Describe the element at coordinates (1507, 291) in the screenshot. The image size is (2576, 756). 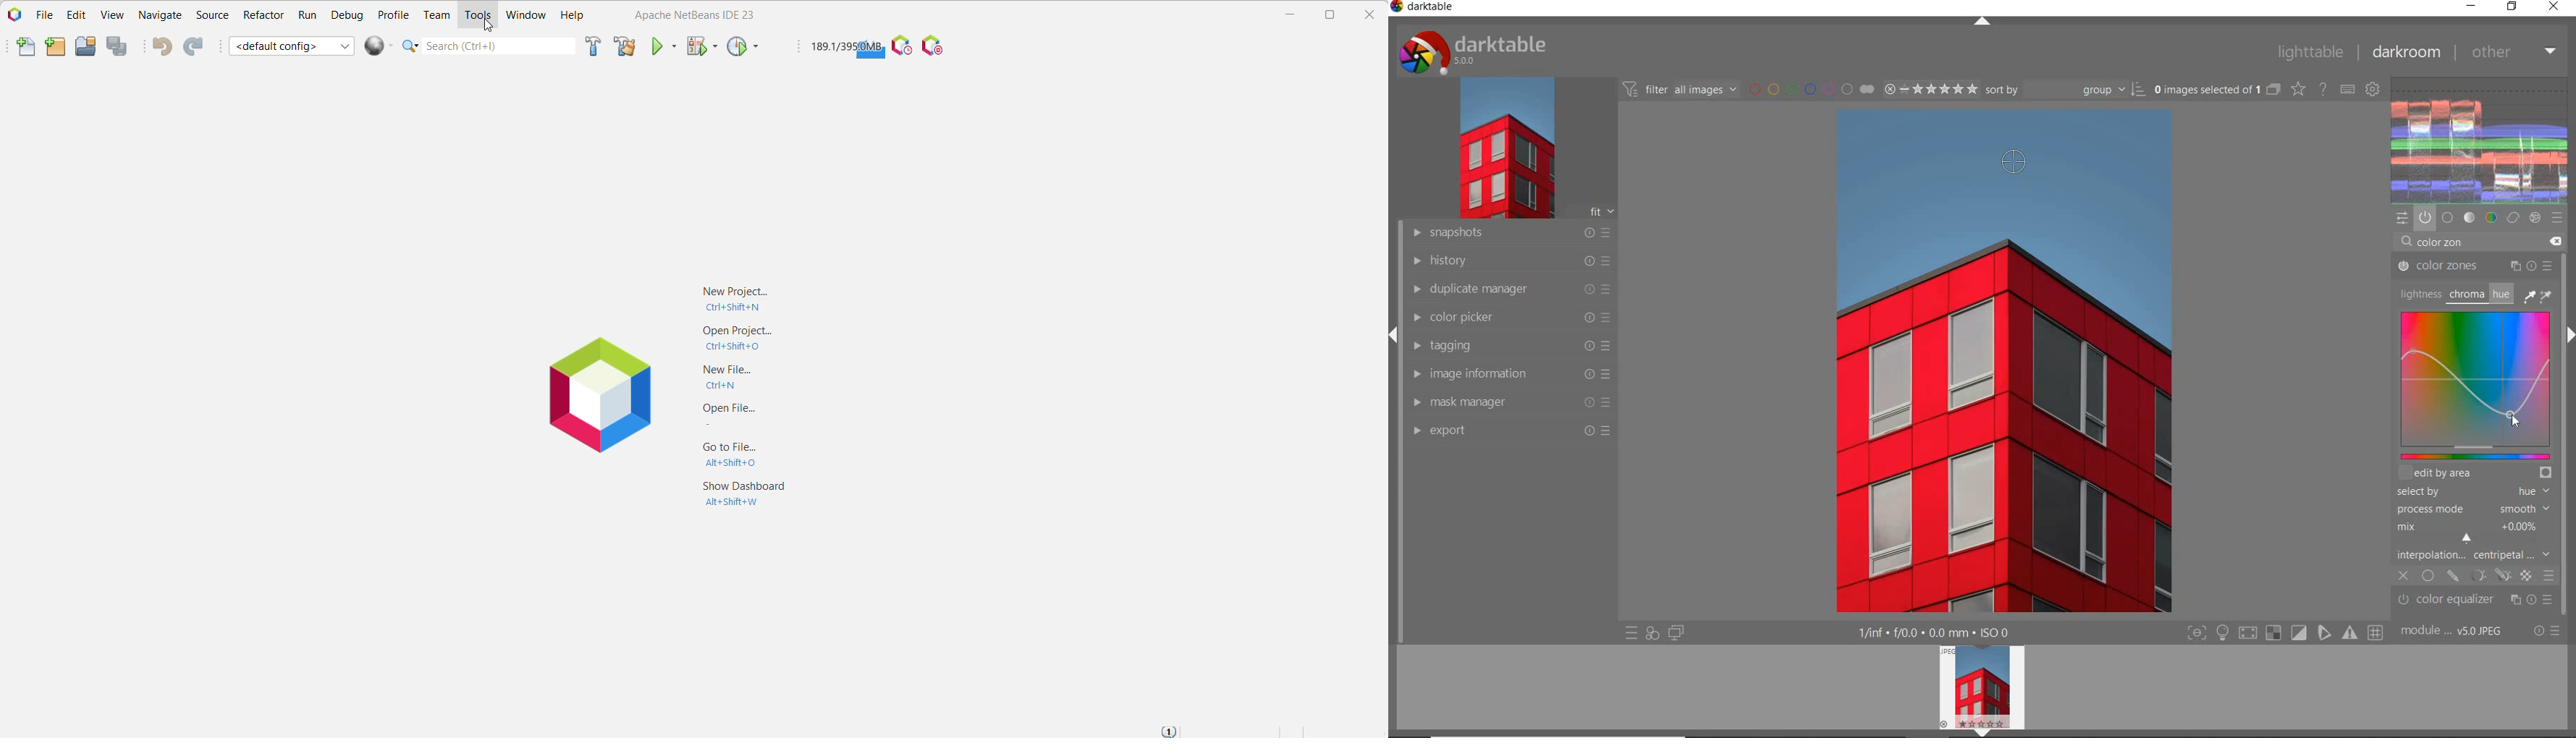
I see `duplicate manager` at that location.